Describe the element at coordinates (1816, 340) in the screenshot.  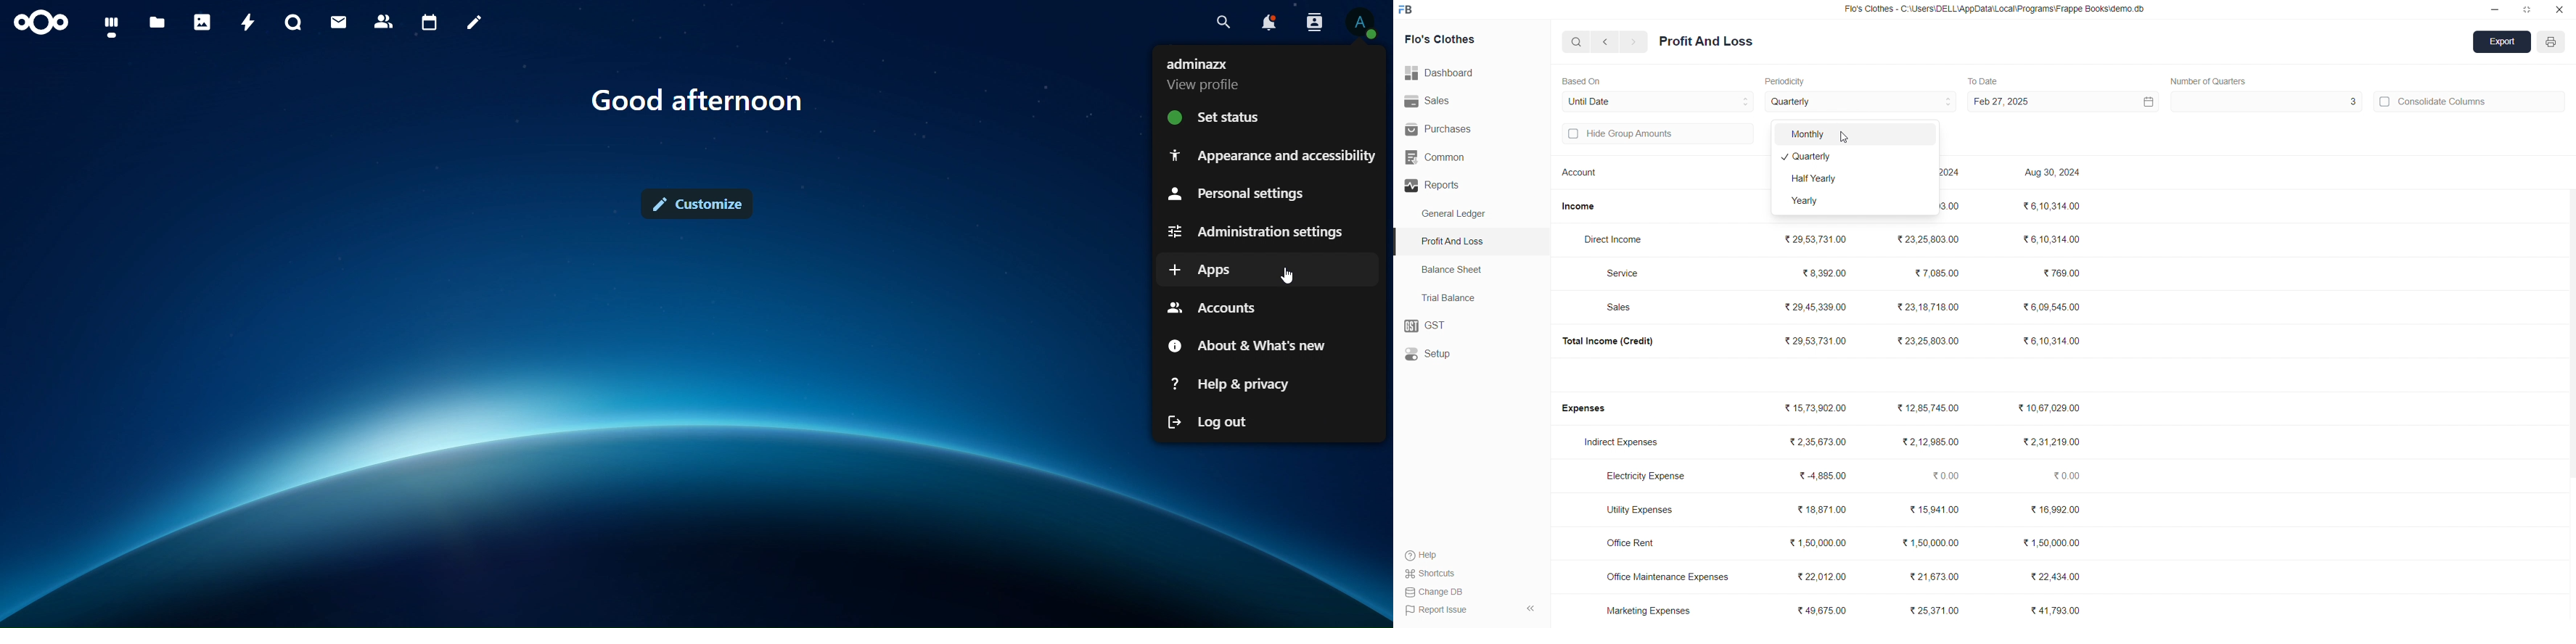
I see `₹29,53,731.00` at that location.